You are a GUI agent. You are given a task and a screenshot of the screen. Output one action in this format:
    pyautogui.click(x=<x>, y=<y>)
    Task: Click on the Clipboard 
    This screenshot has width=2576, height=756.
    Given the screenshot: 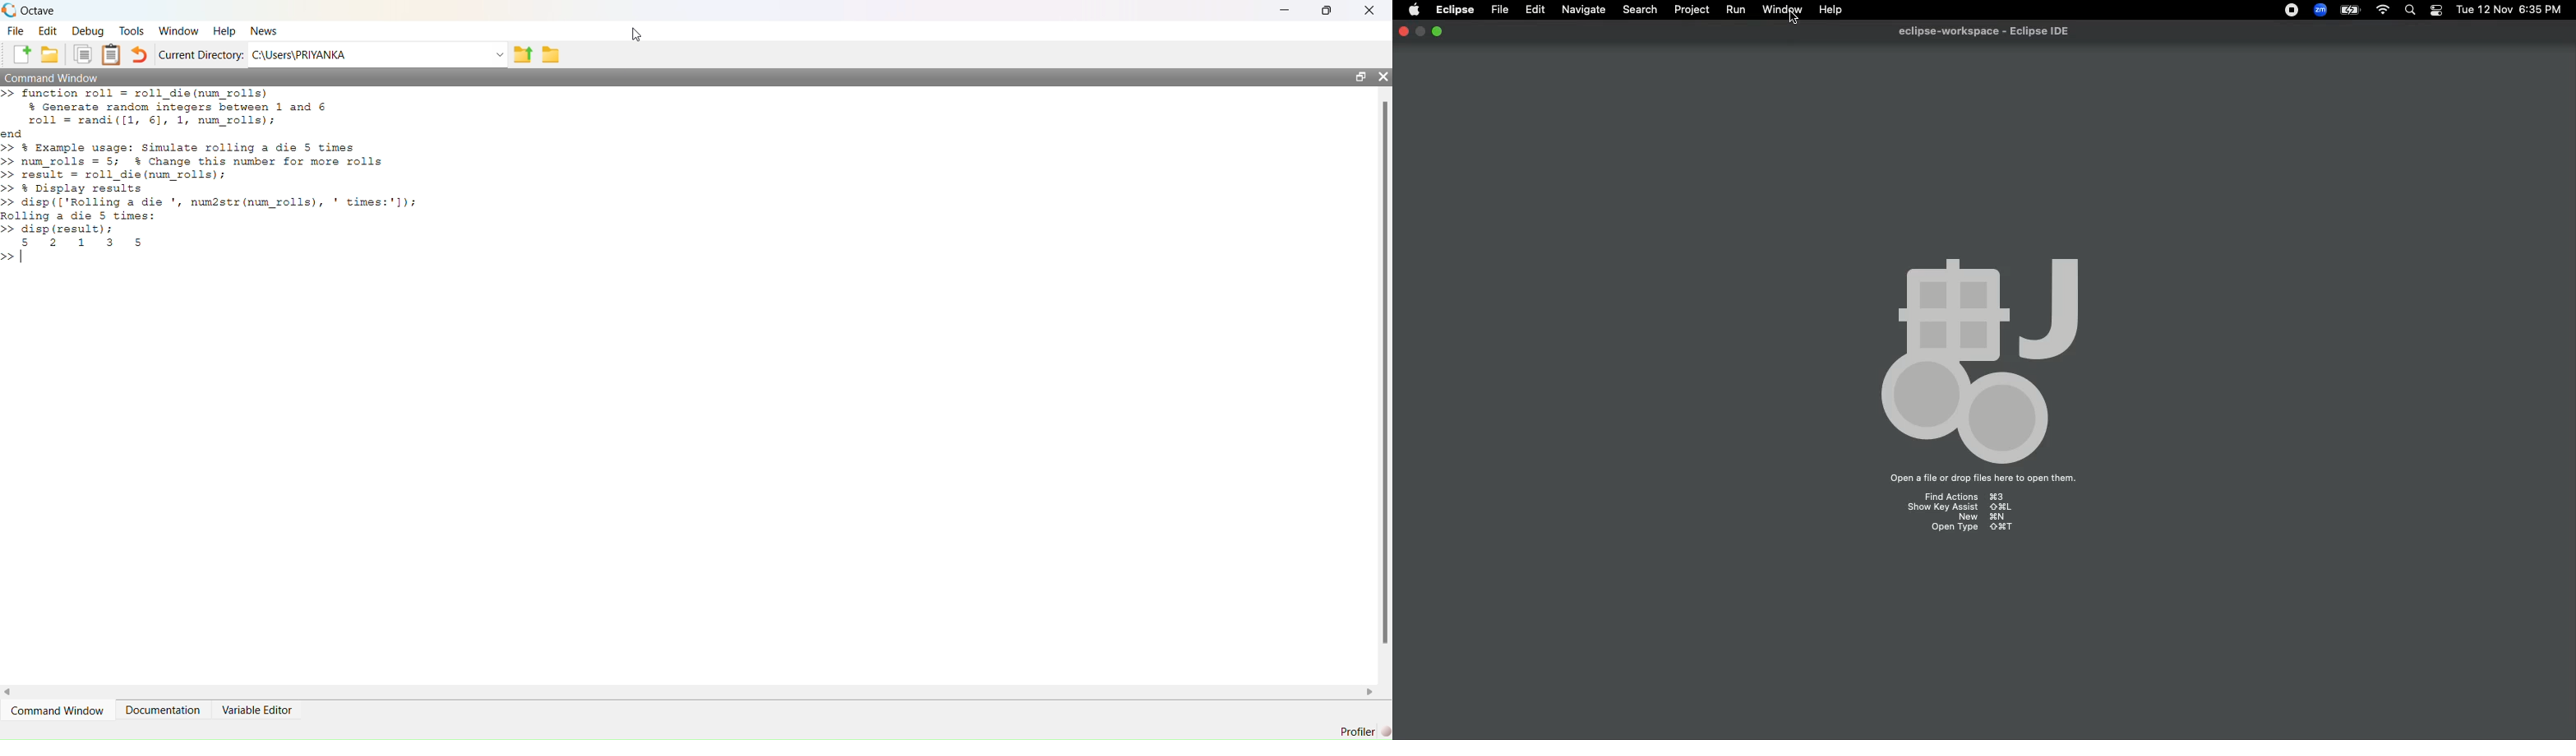 What is the action you would take?
    pyautogui.click(x=112, y=54)
    